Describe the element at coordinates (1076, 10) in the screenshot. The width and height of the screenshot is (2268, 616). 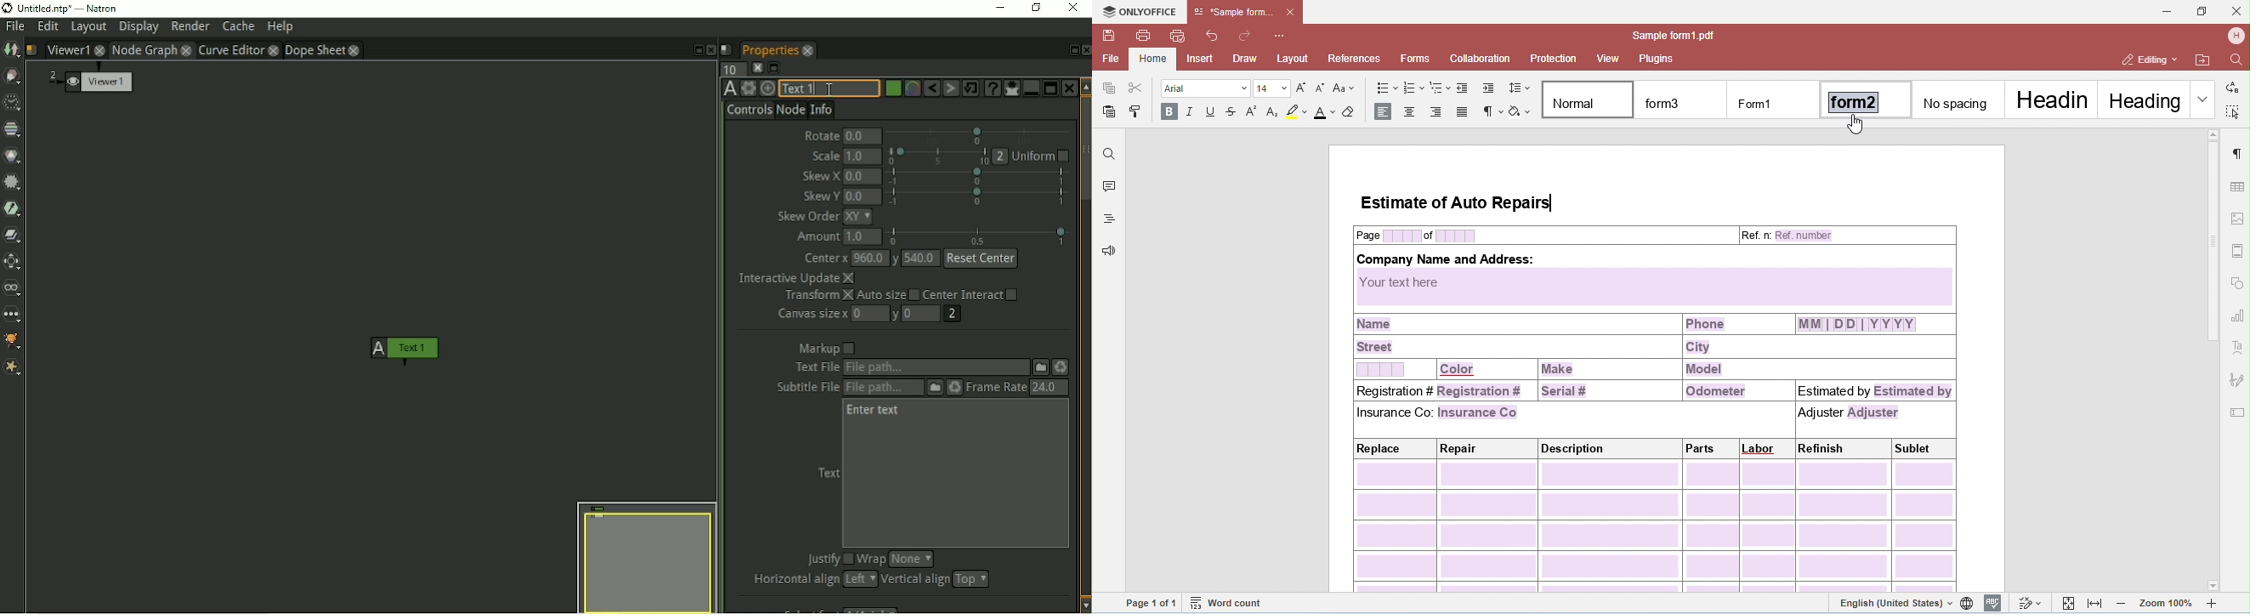
I see `Close` at that location.